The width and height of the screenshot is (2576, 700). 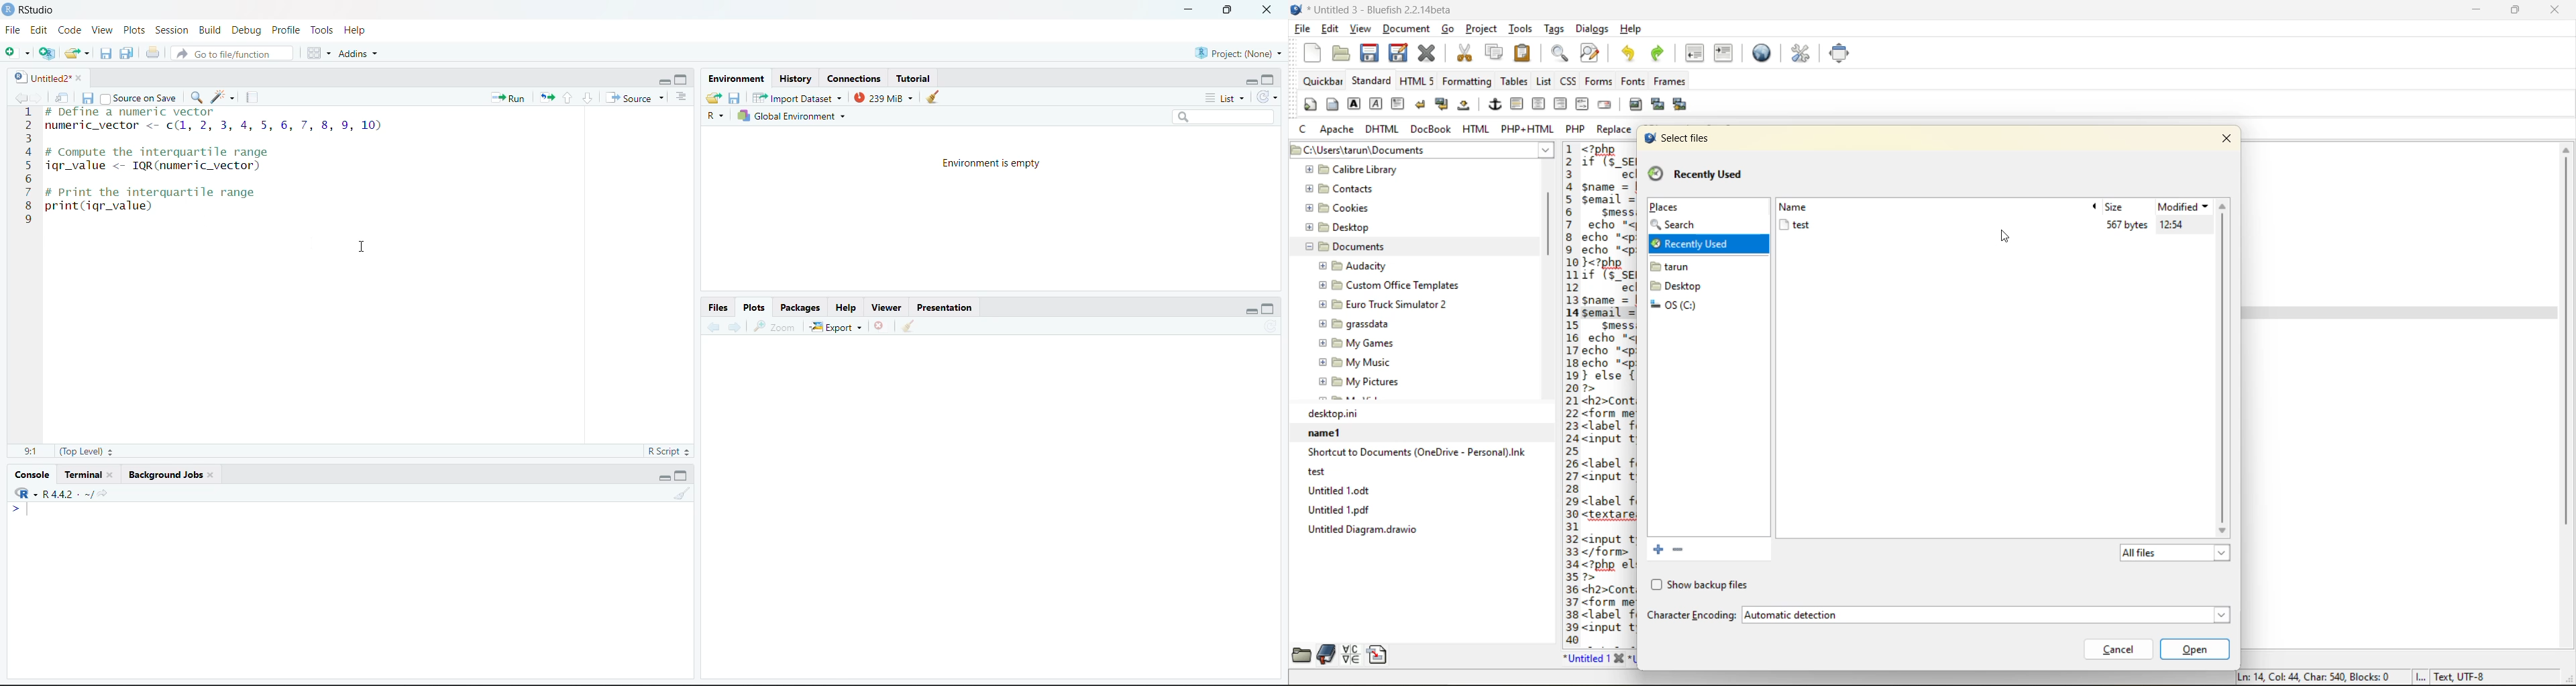 I want to click on preview in browser, so click(x=1765, y=52).